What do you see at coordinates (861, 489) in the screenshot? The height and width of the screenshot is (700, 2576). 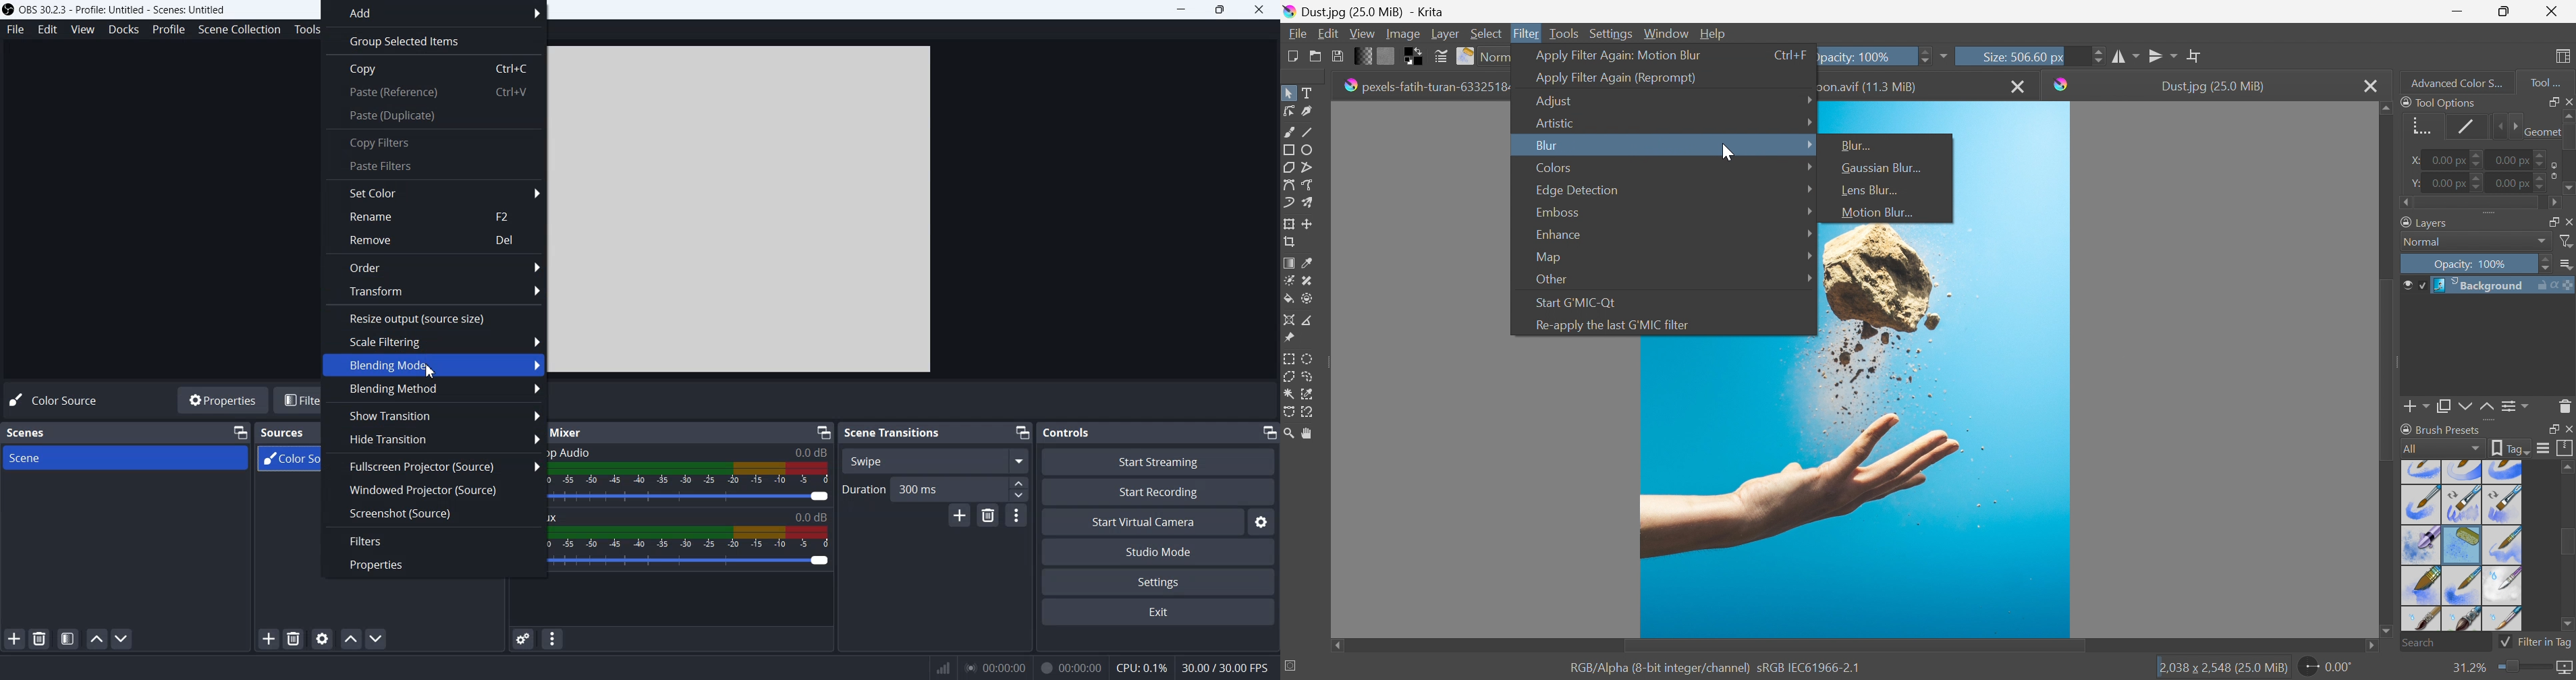 I see `Duration` at bounding box center [861, 489].